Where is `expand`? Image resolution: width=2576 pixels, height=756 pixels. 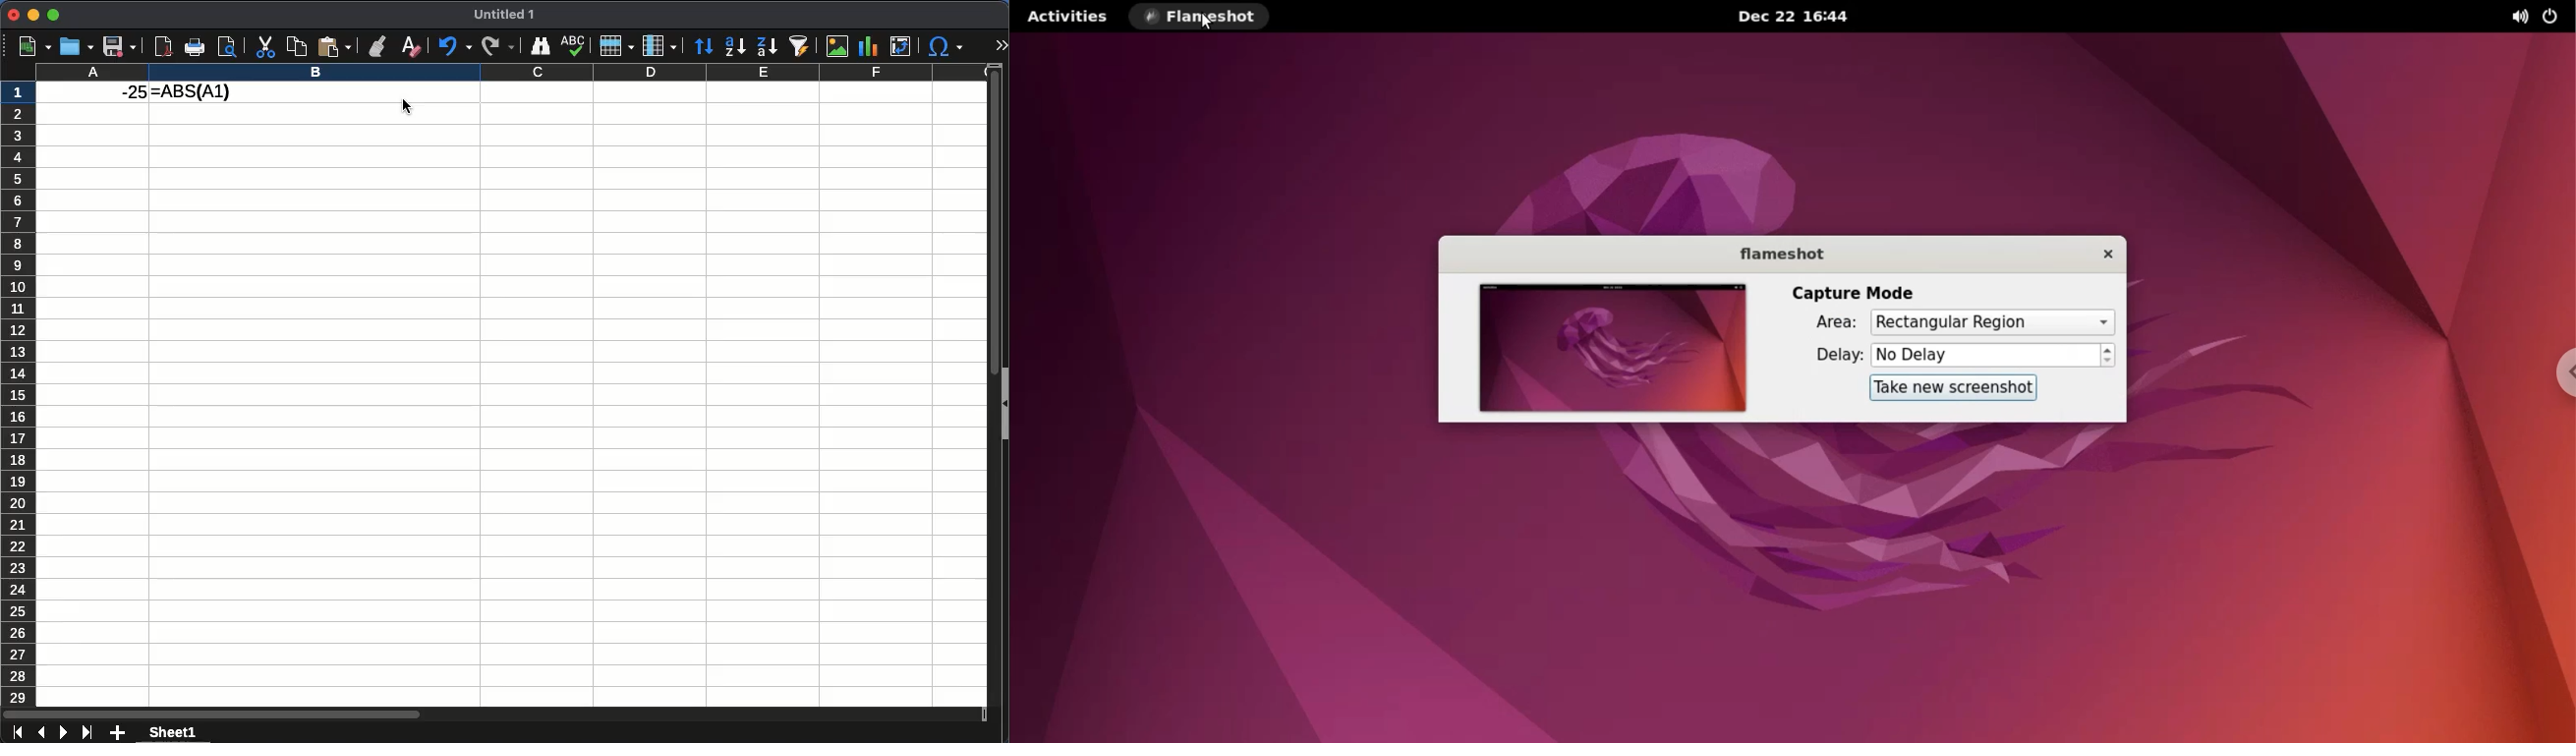
expand is located at coordinates (1001, 44).